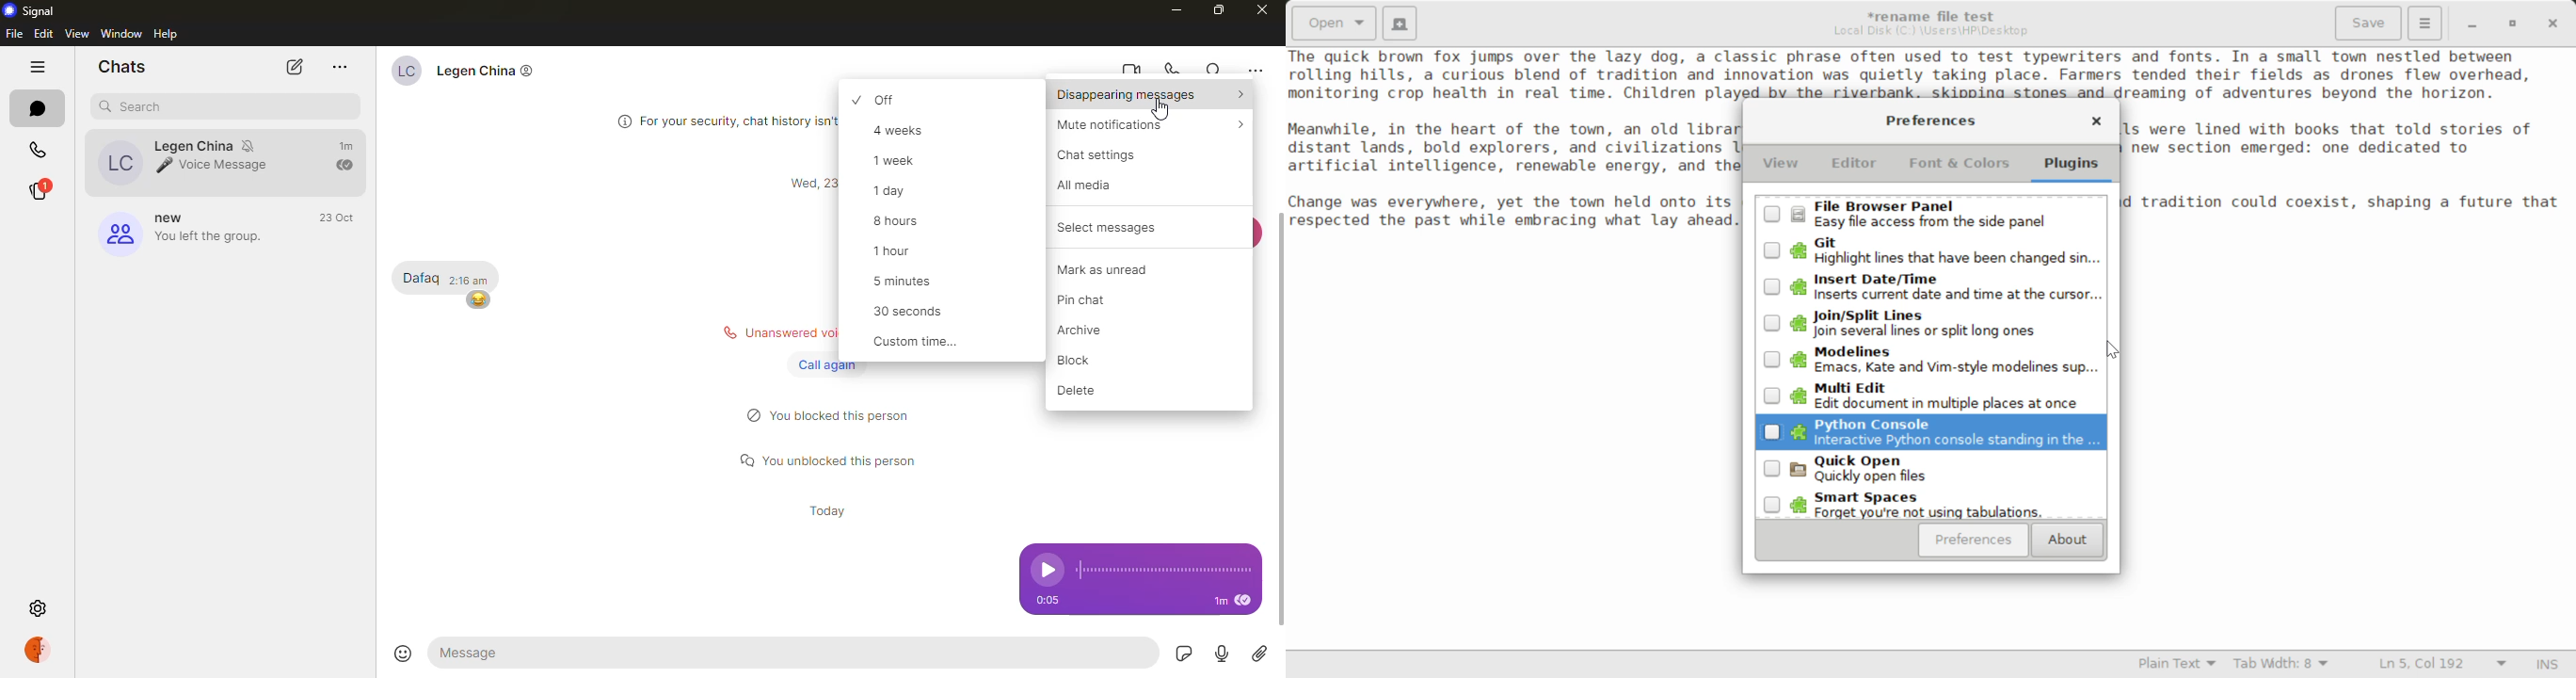 The image size is (2576, 700). Describe the element at coordinates (48, 190) in the screenshot. I see `stories` at that location.